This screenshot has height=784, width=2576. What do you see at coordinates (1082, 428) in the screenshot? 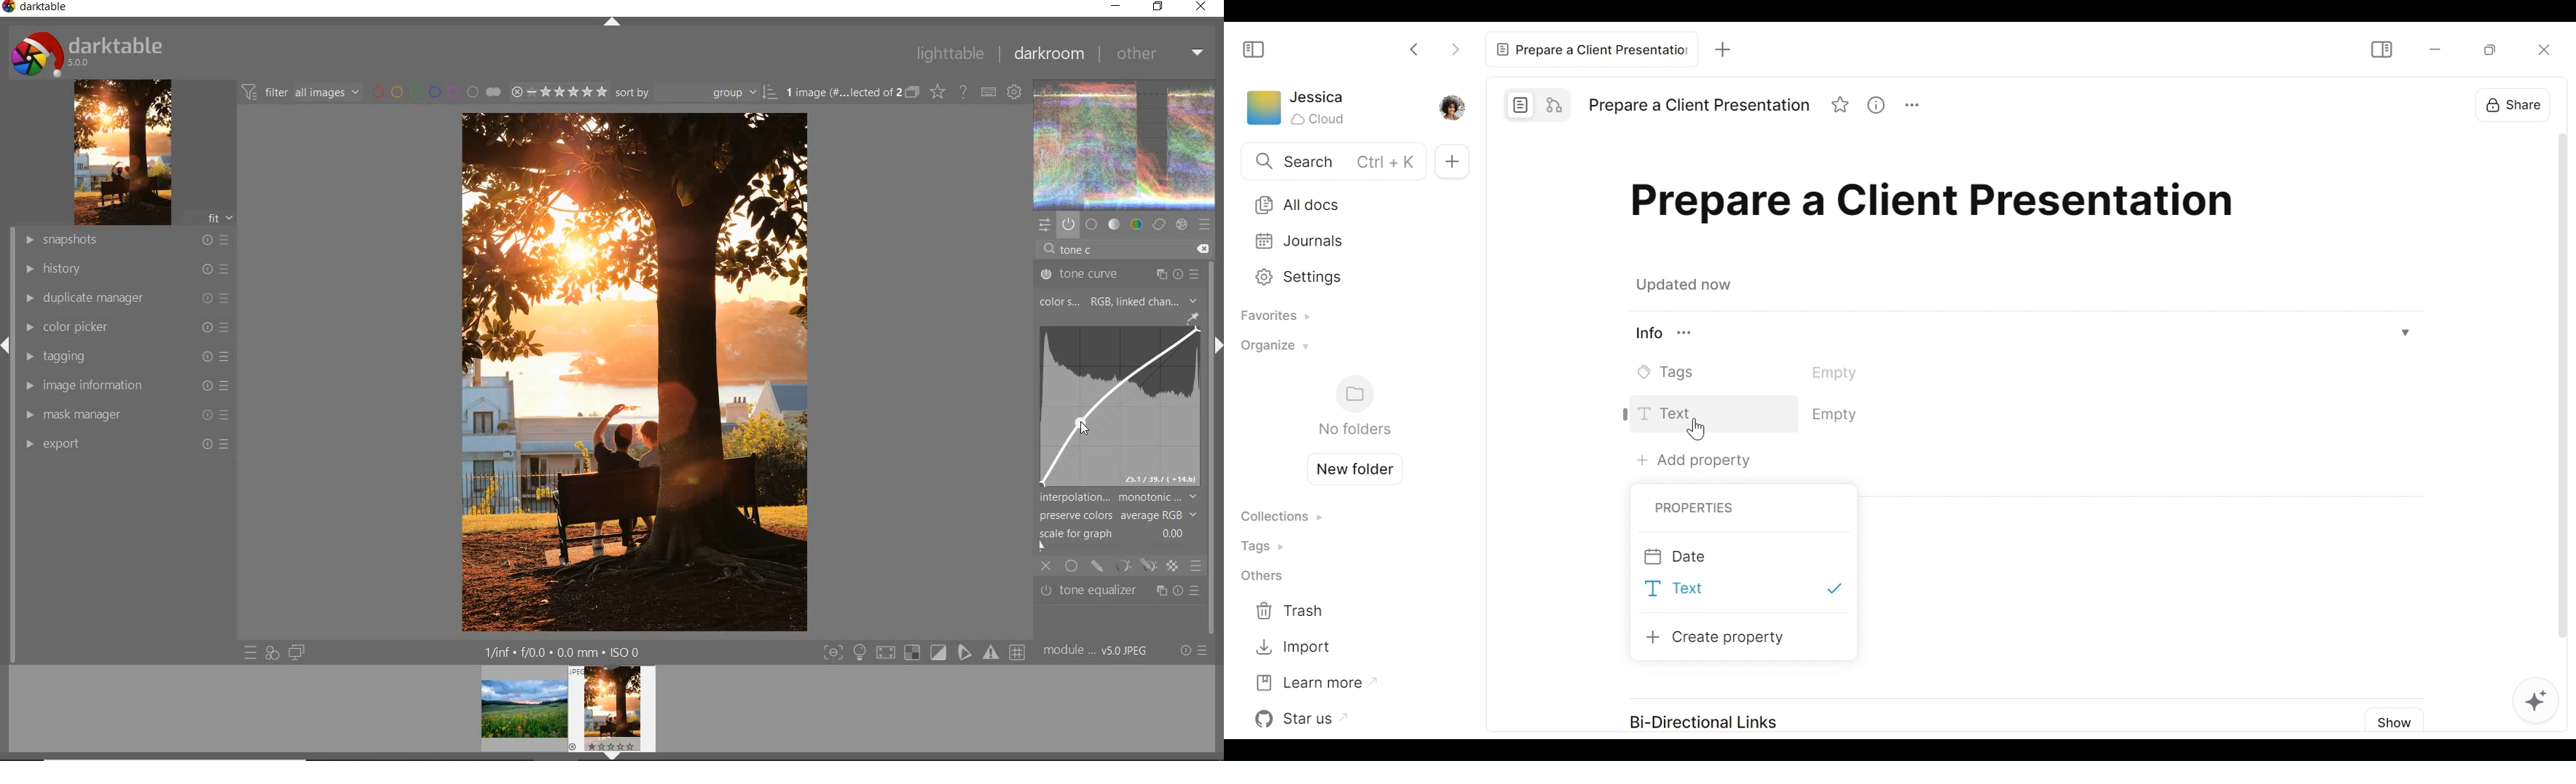
I see `cursor position` at bounding box center [1082, 428].